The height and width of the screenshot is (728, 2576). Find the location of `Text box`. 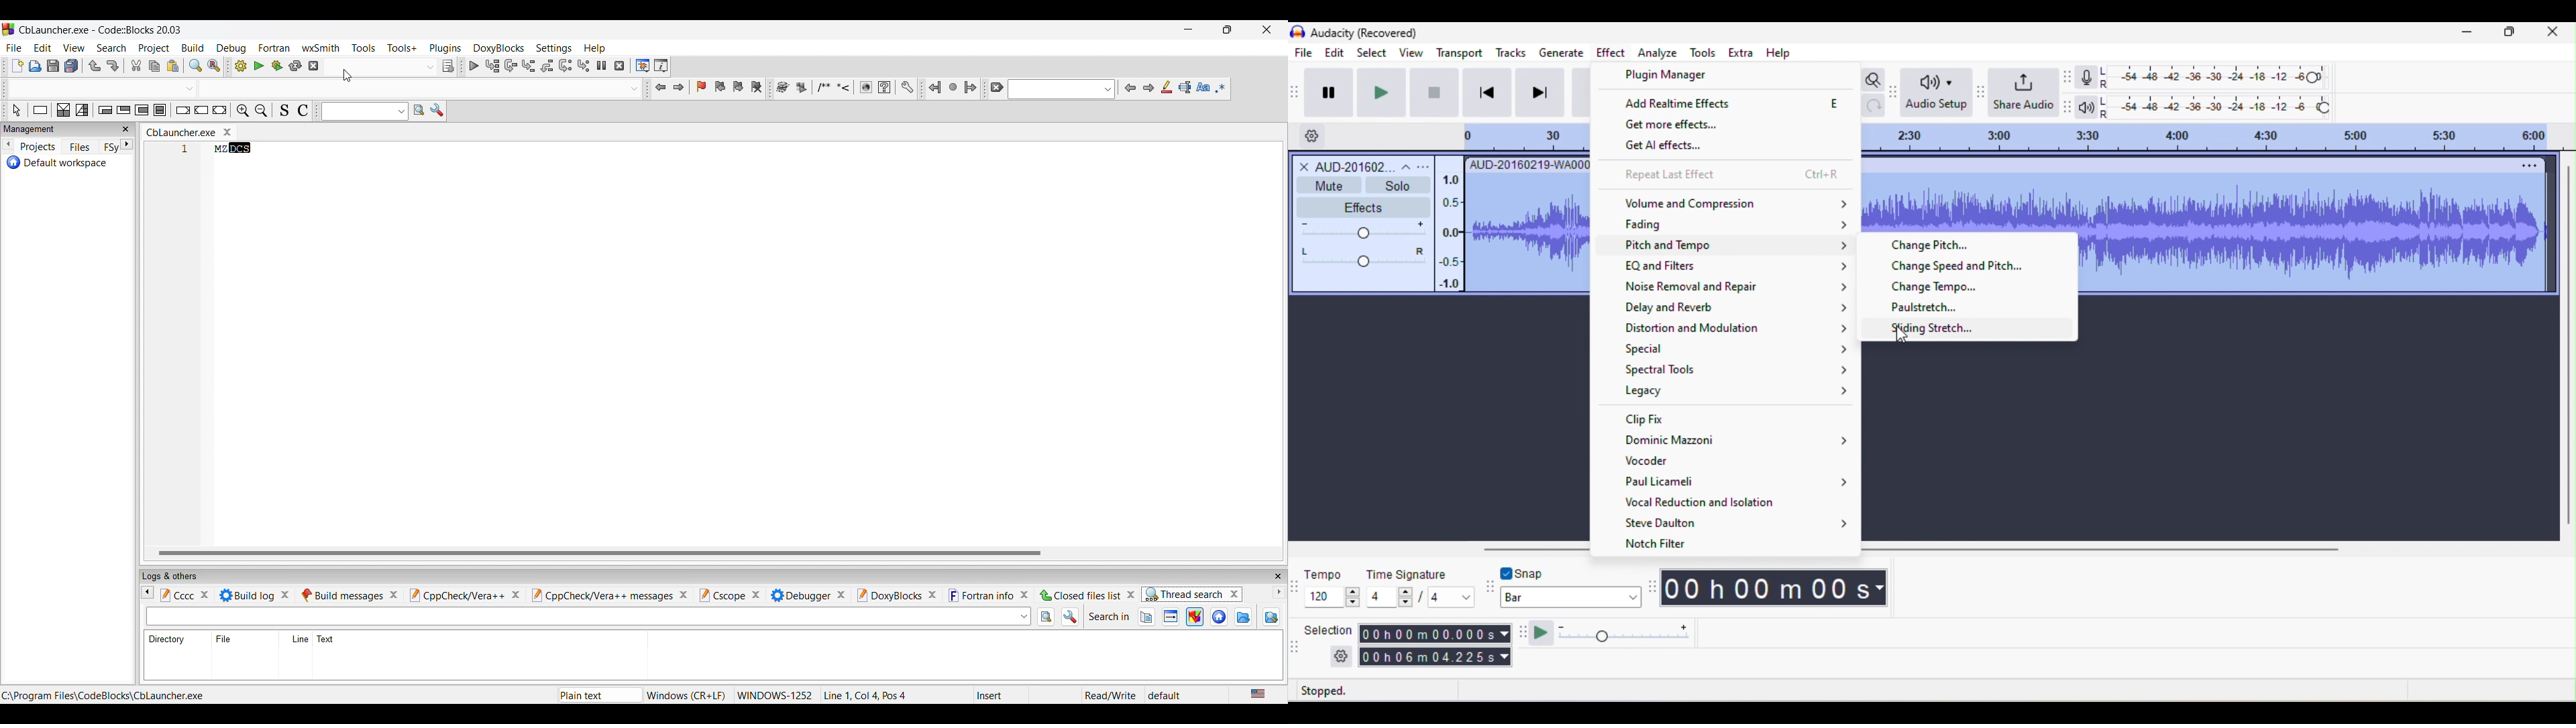

Text box is located at coordinates (580, 616).